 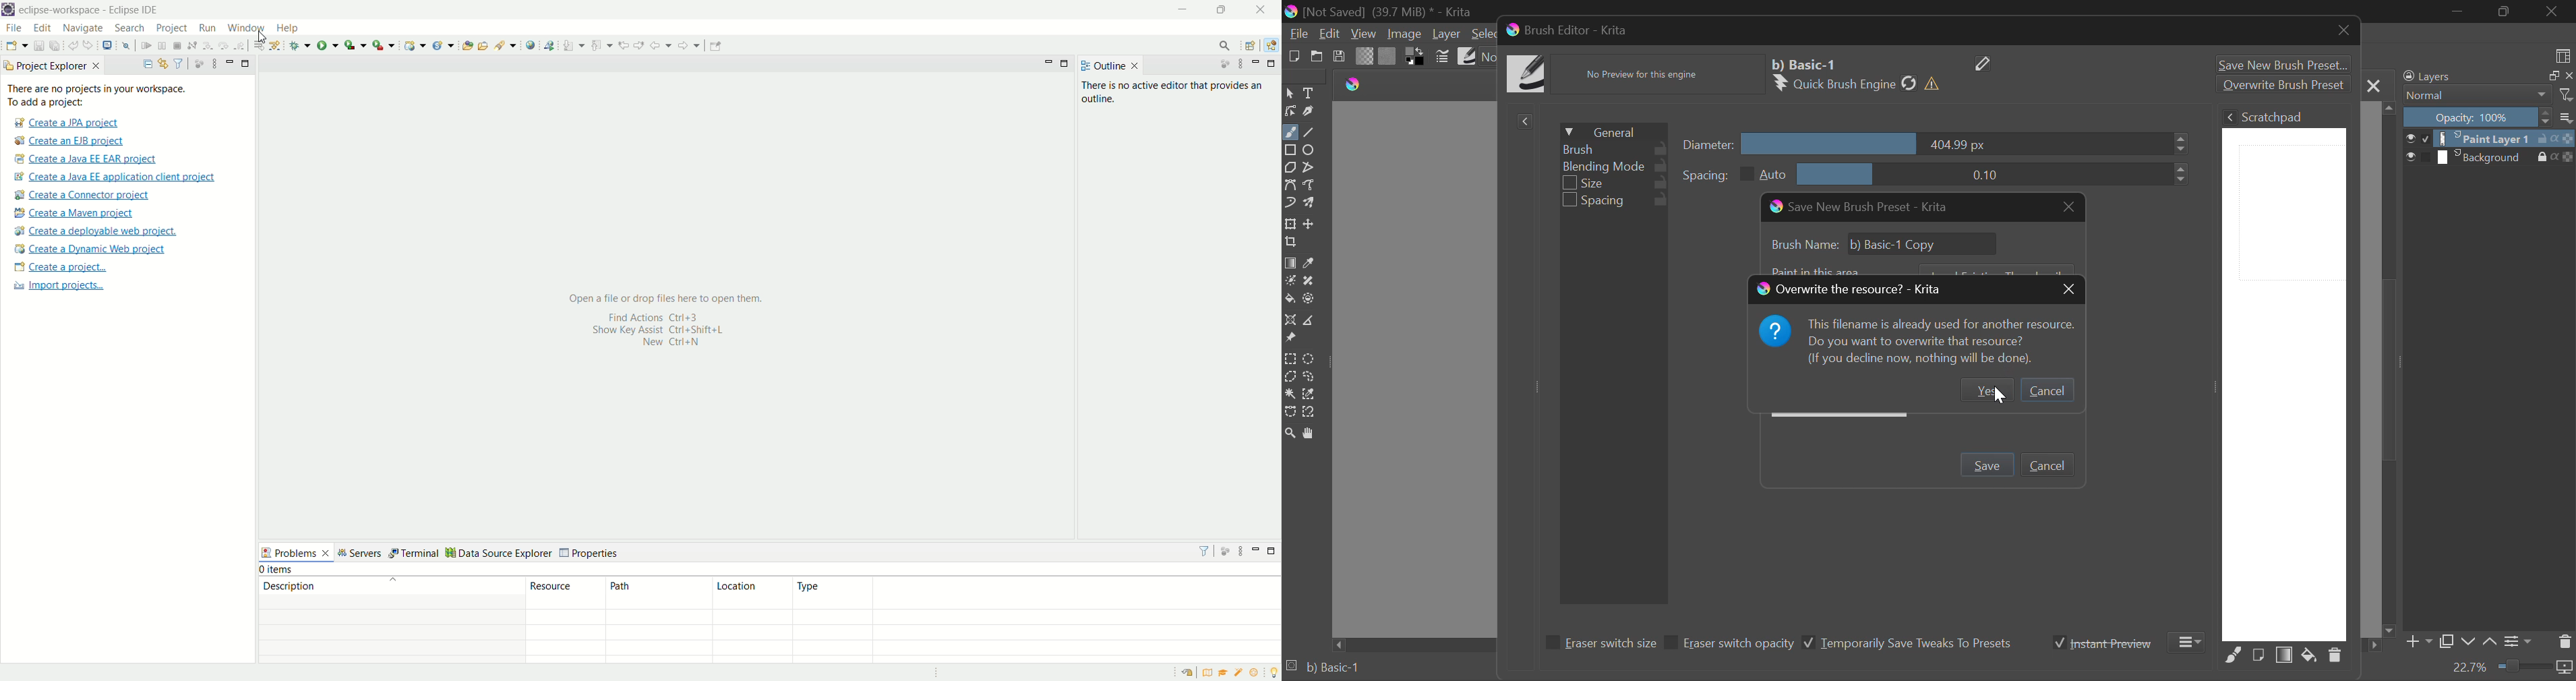 What do you see at coordinates (1290, 132) in the screenshot?
I see `Freehand` at bounding box center [1290, 132].